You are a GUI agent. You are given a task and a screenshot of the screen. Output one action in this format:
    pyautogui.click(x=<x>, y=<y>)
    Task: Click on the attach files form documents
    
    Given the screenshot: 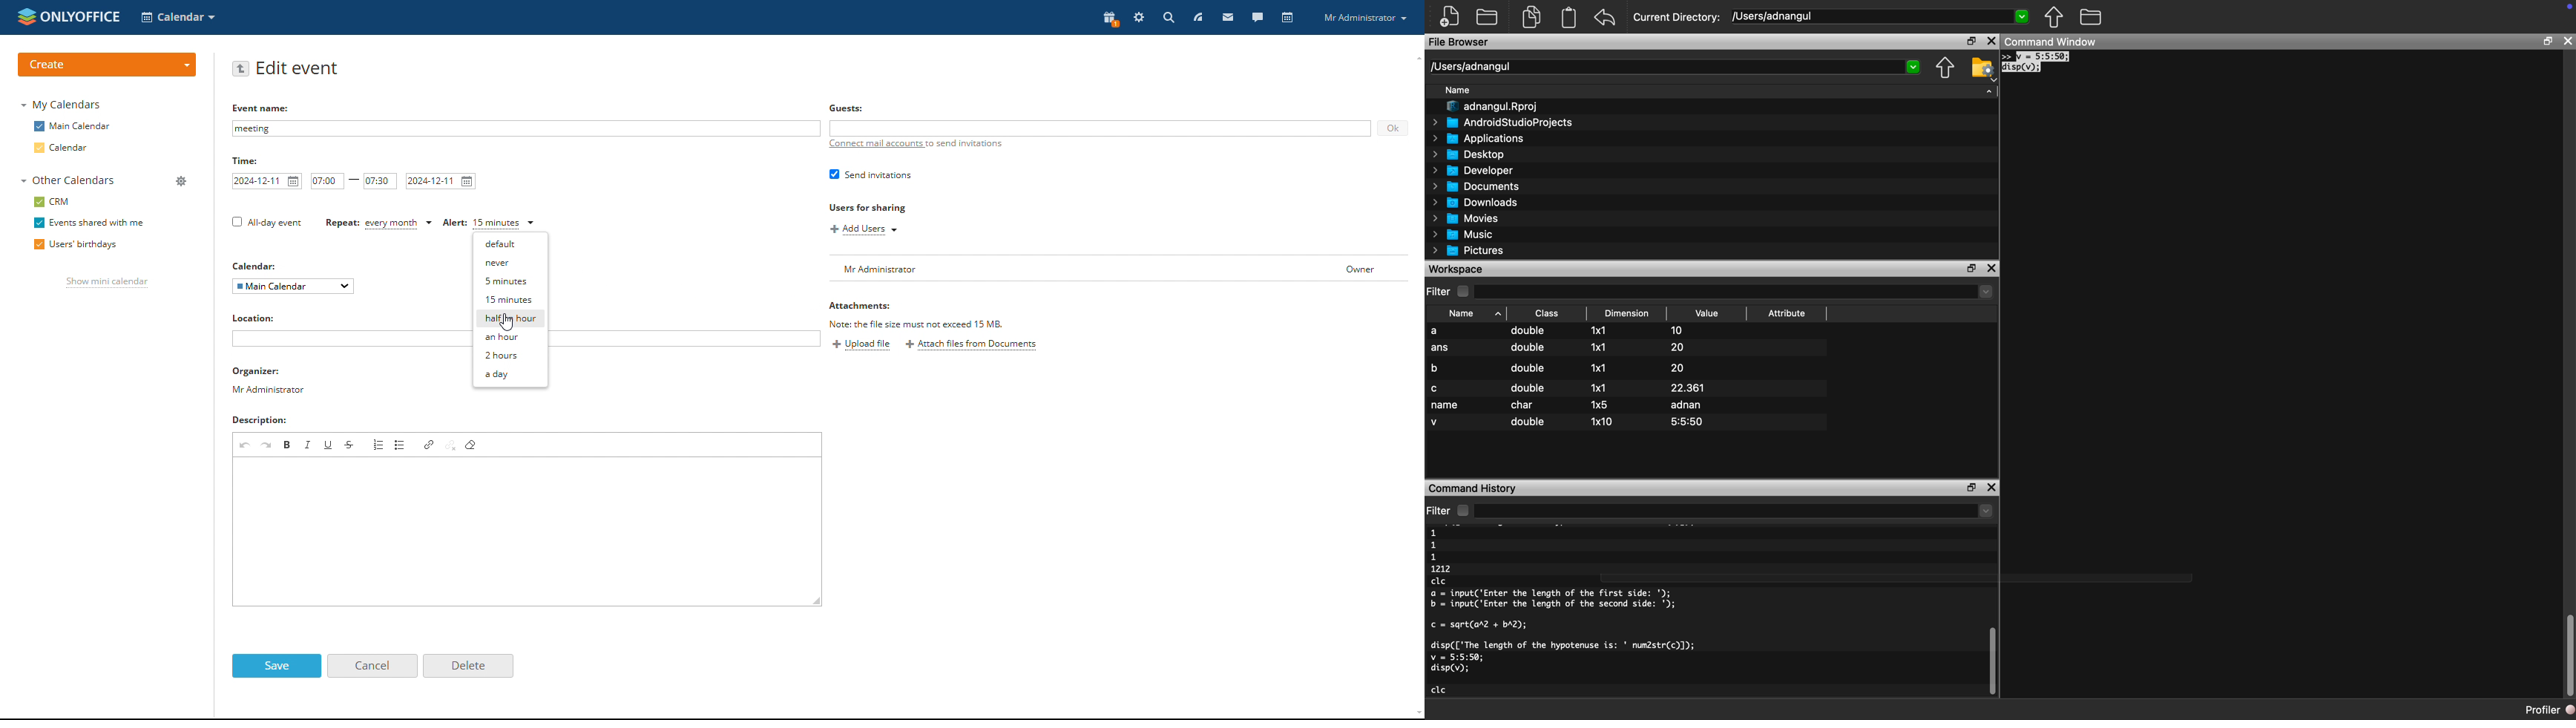 What is the action you would take?
    pyautogui.click(x=971, y=346)
    